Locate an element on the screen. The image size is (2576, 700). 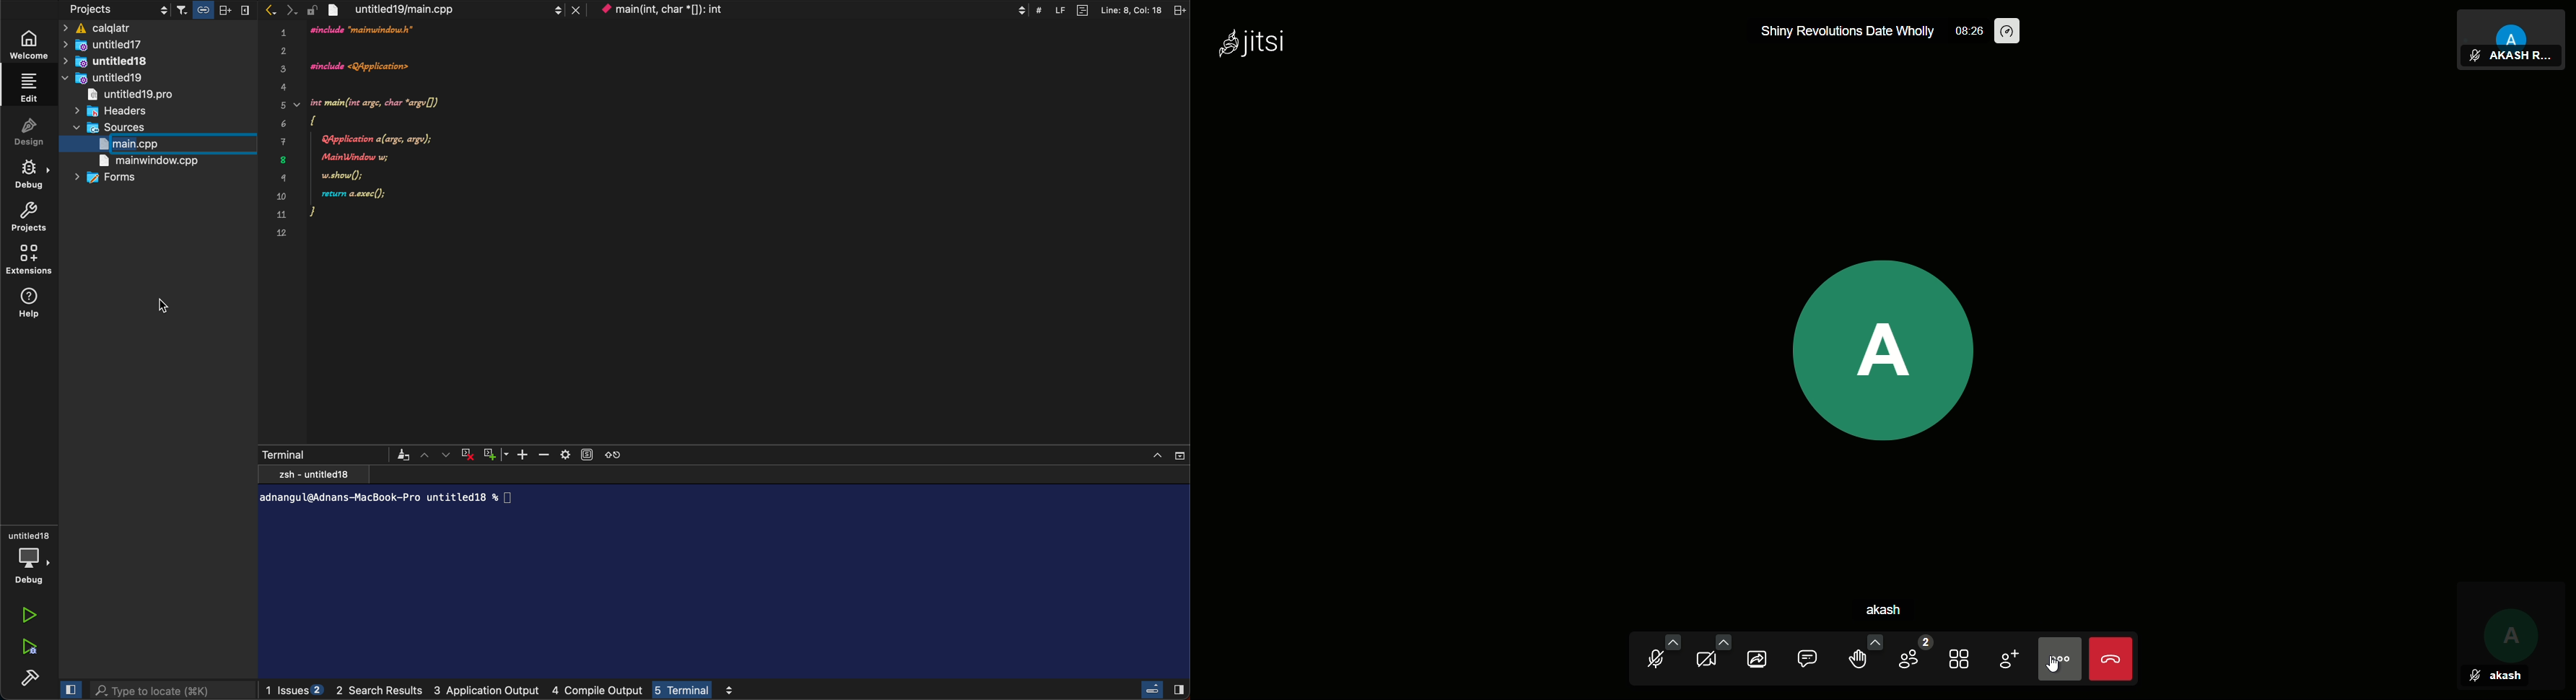
name is located at coordinates (2506, 676).